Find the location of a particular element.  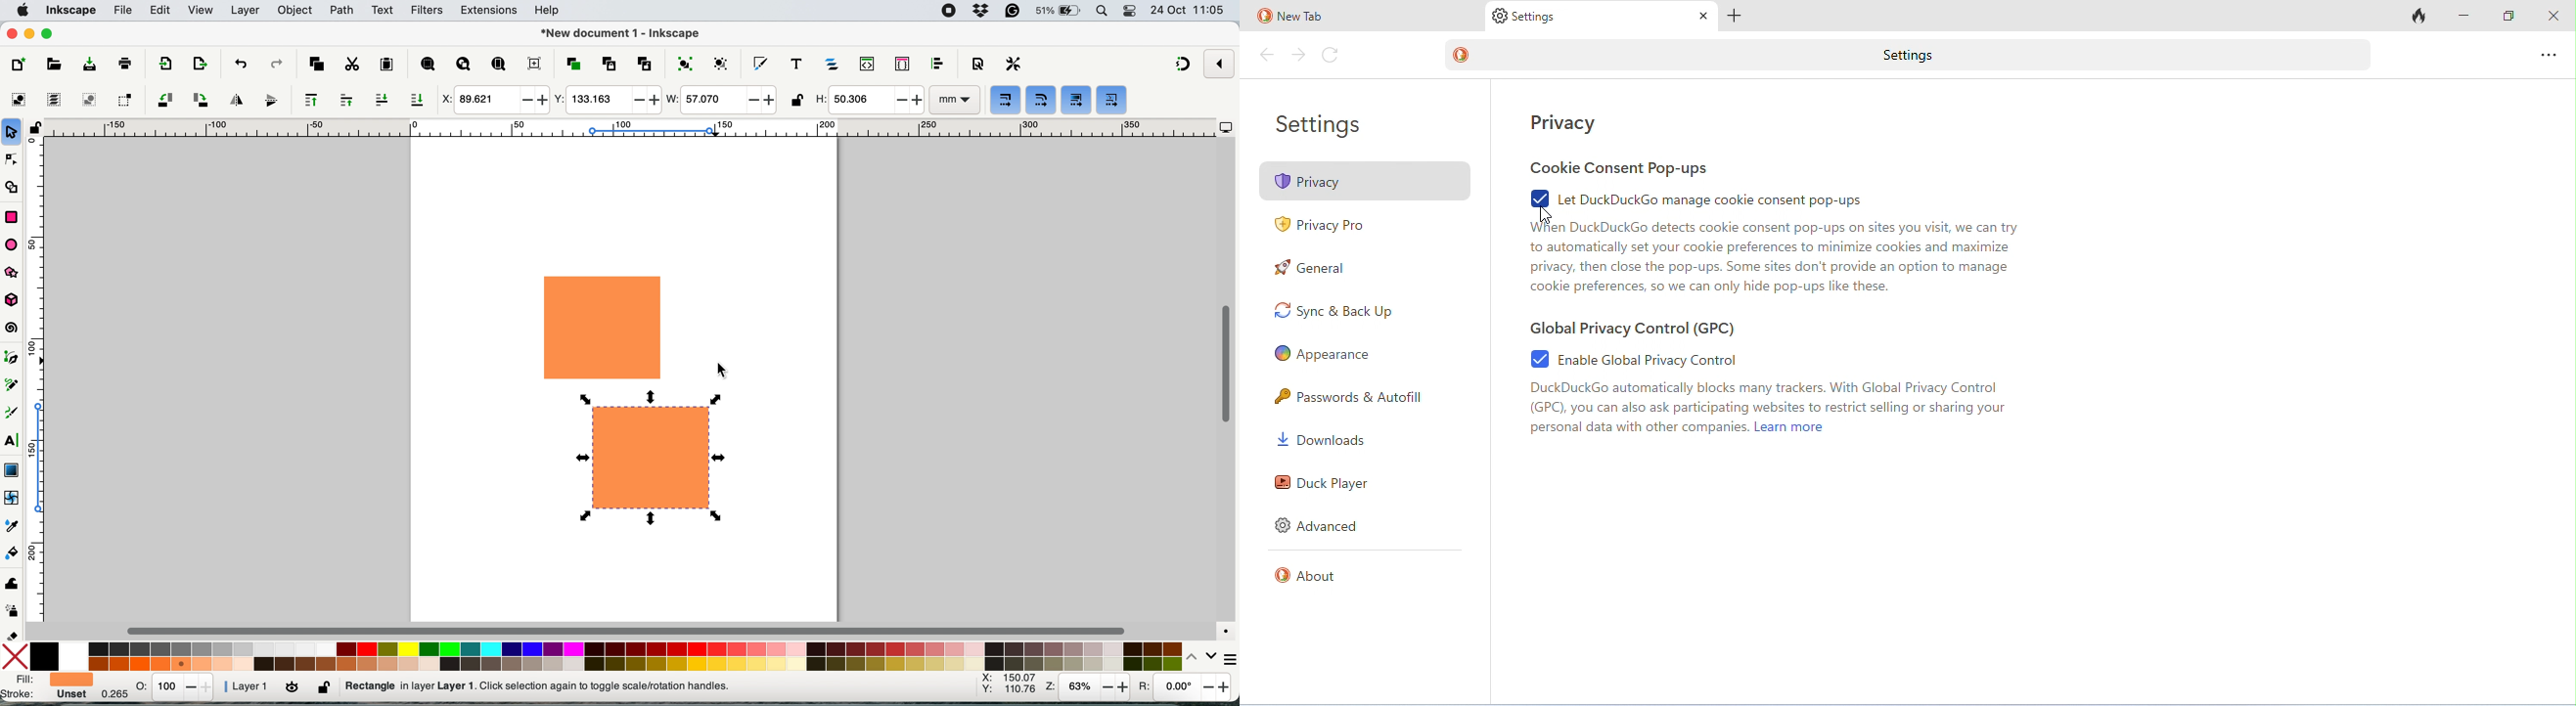

control center is located at coordinates (1132, 12).